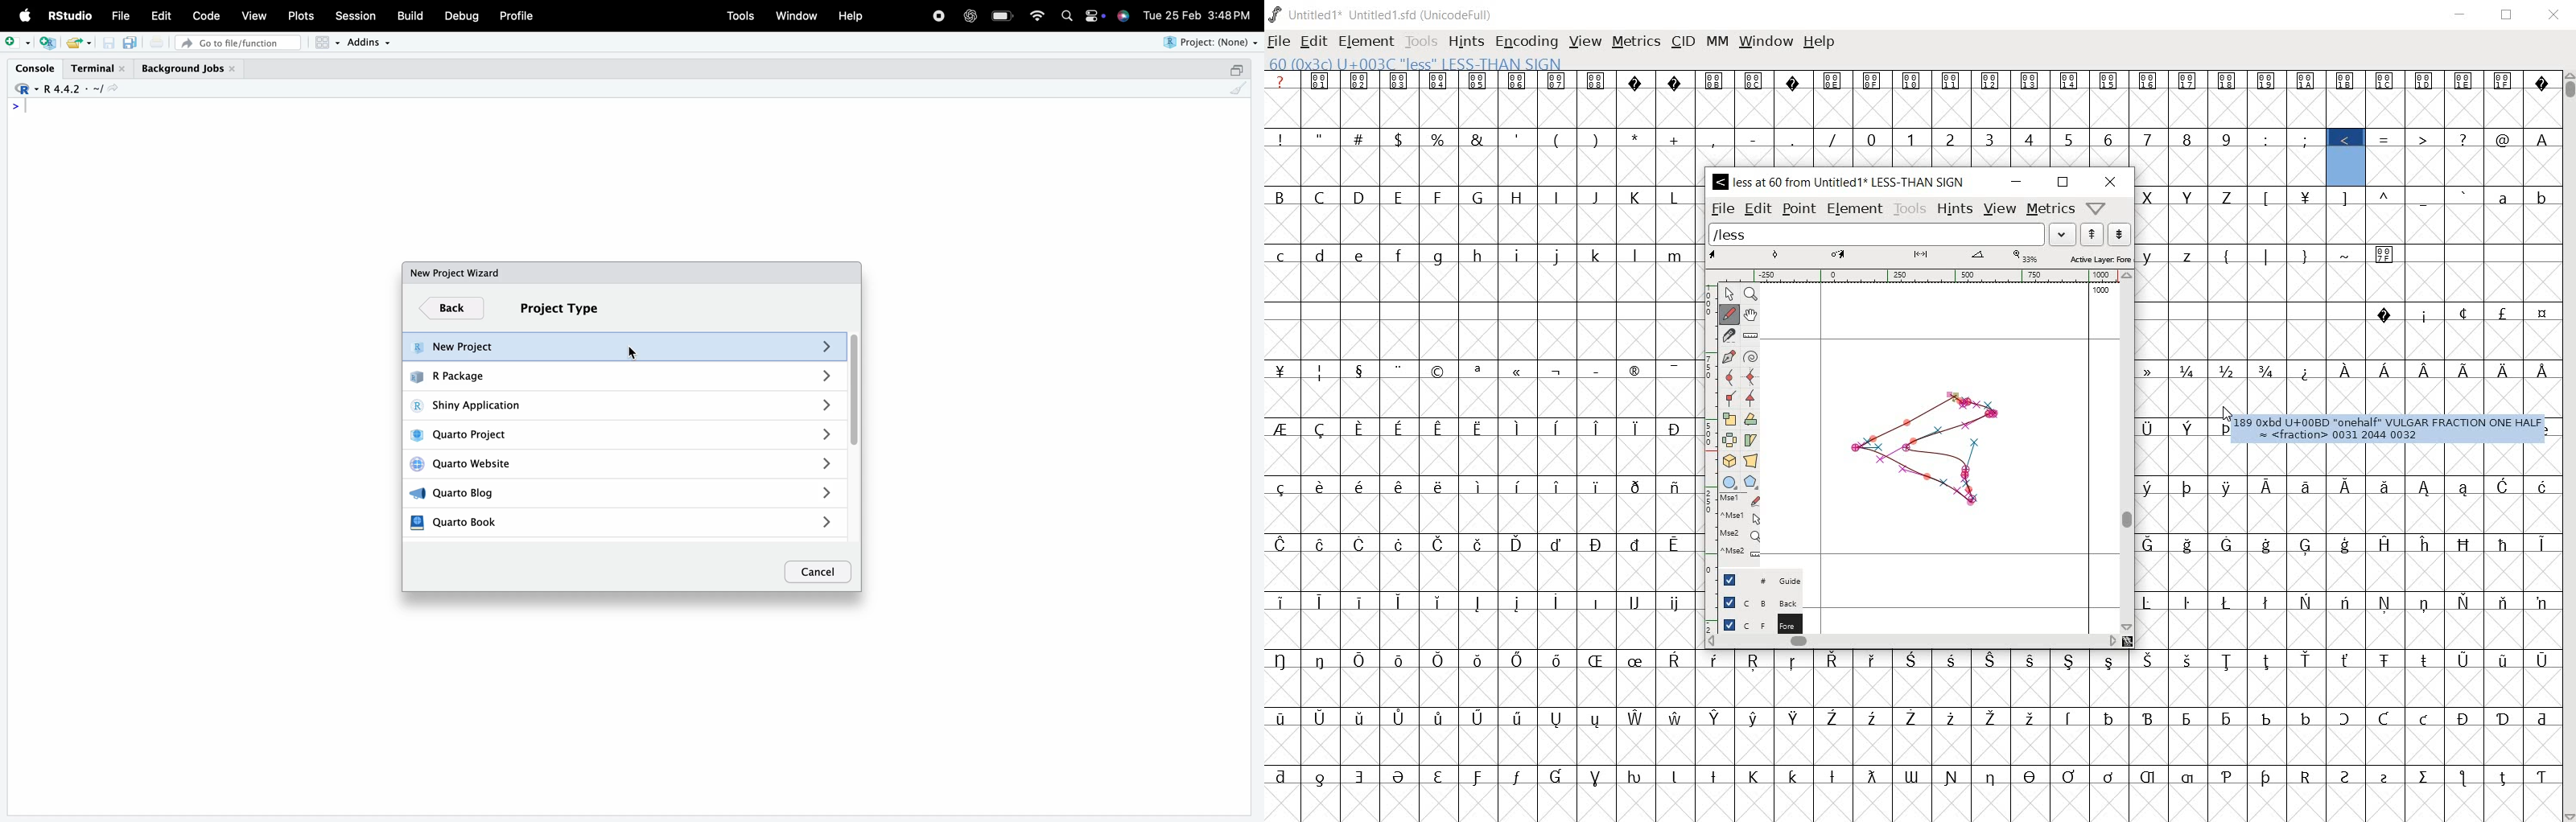 The image size is (2576, 840). I want to click on Build, so click(409, 15).